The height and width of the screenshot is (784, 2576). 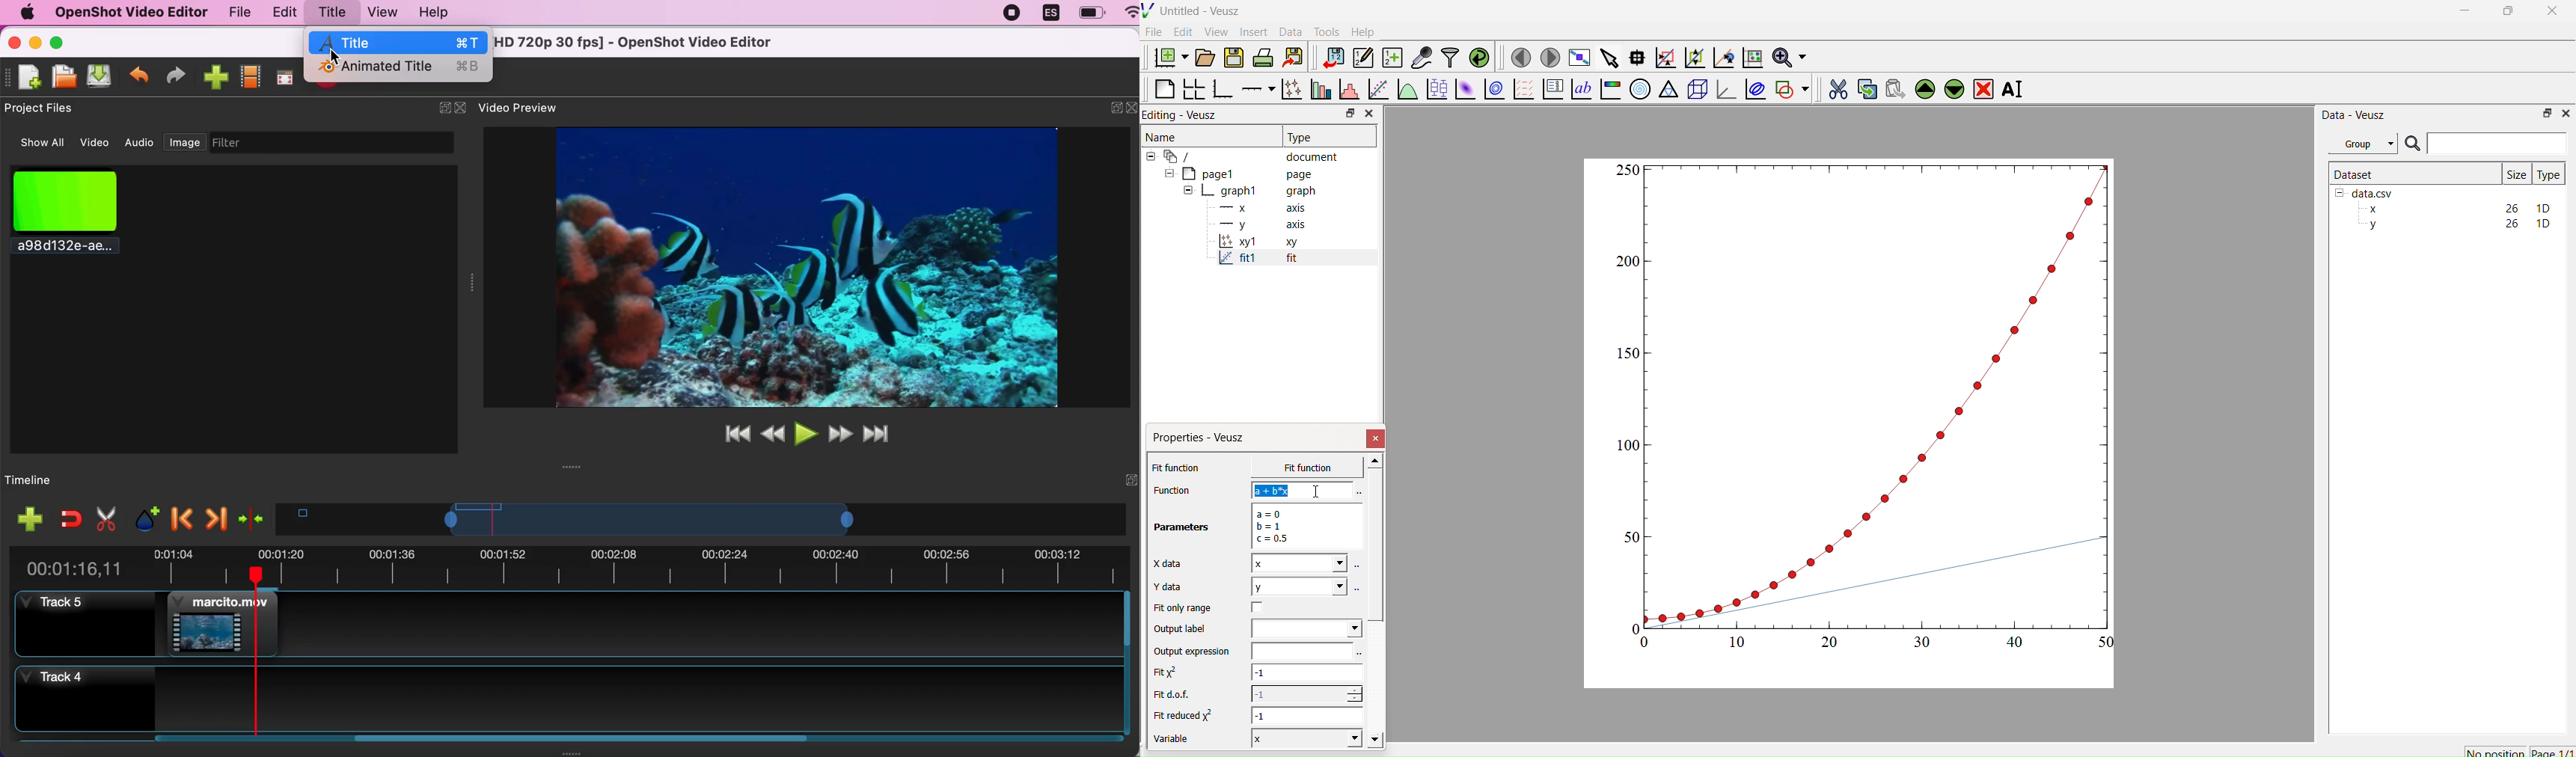 What do you see at coordinates (1449, 57) in the screenshot?
I see `Filter data` at bounding box center [1449, 57].